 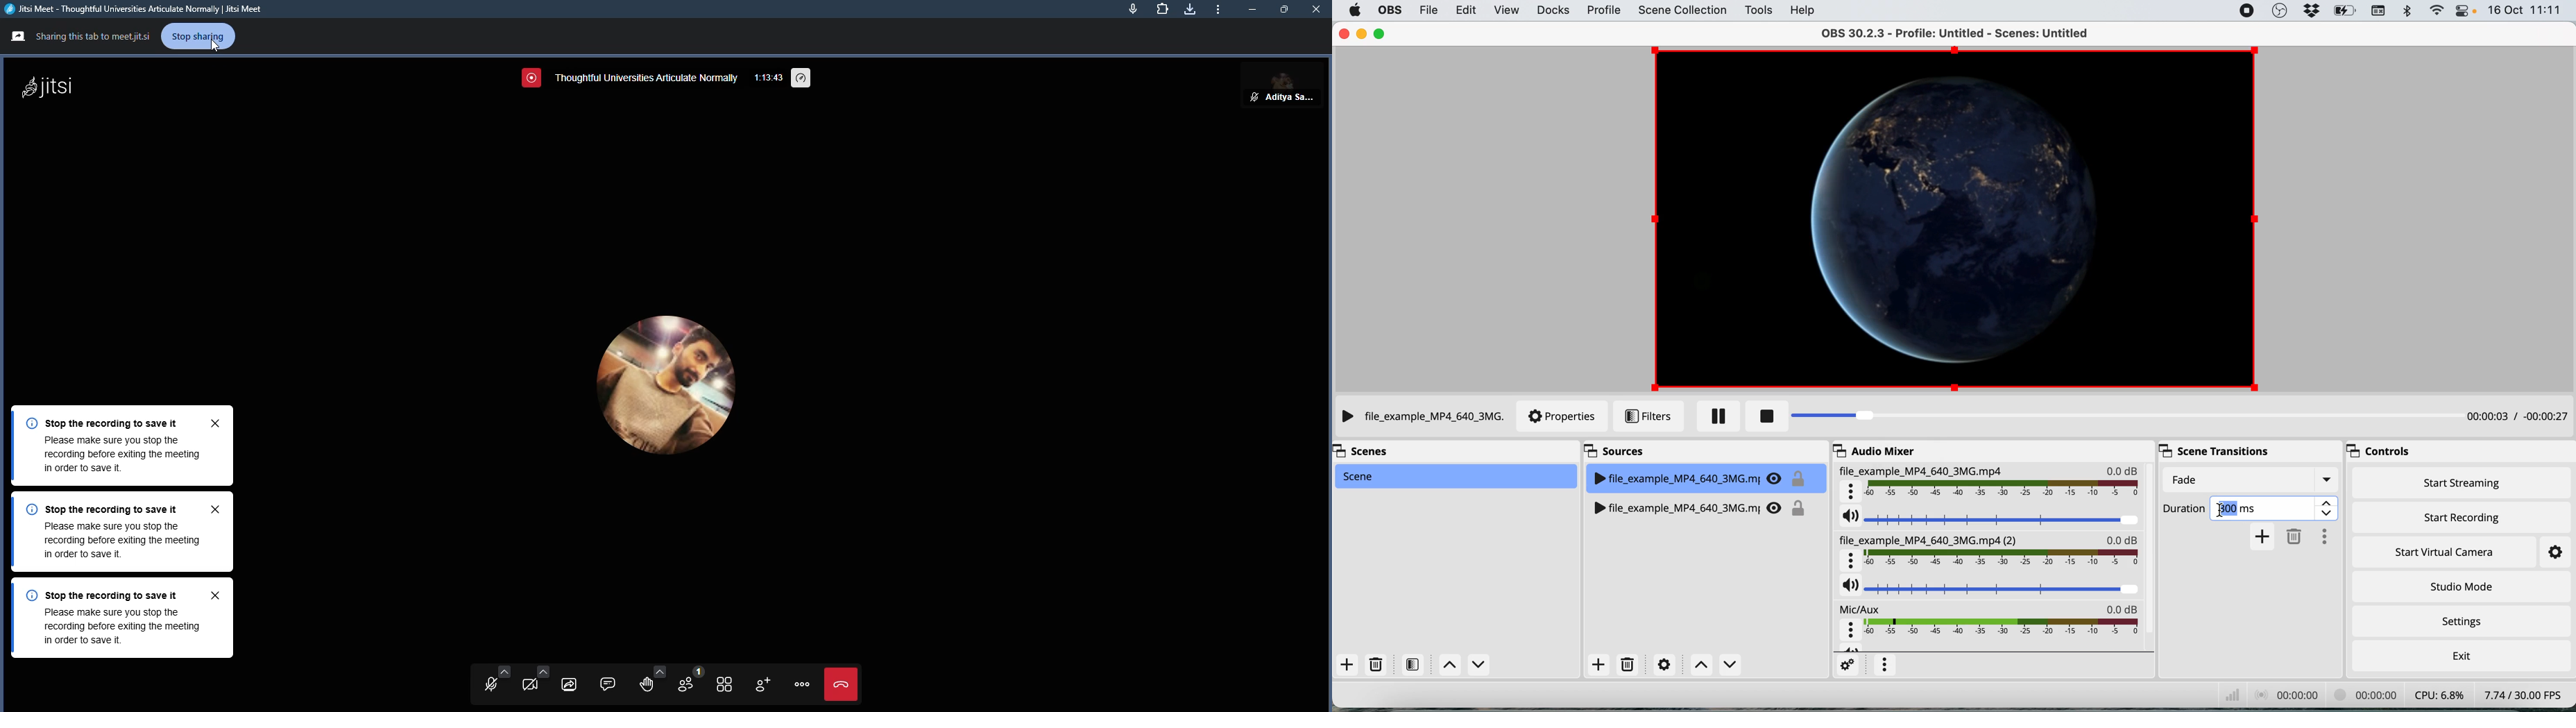 What do you see at coordinates (1597, 665) in the screenshot?
I see `add source` at bounding box center [1597, 665].